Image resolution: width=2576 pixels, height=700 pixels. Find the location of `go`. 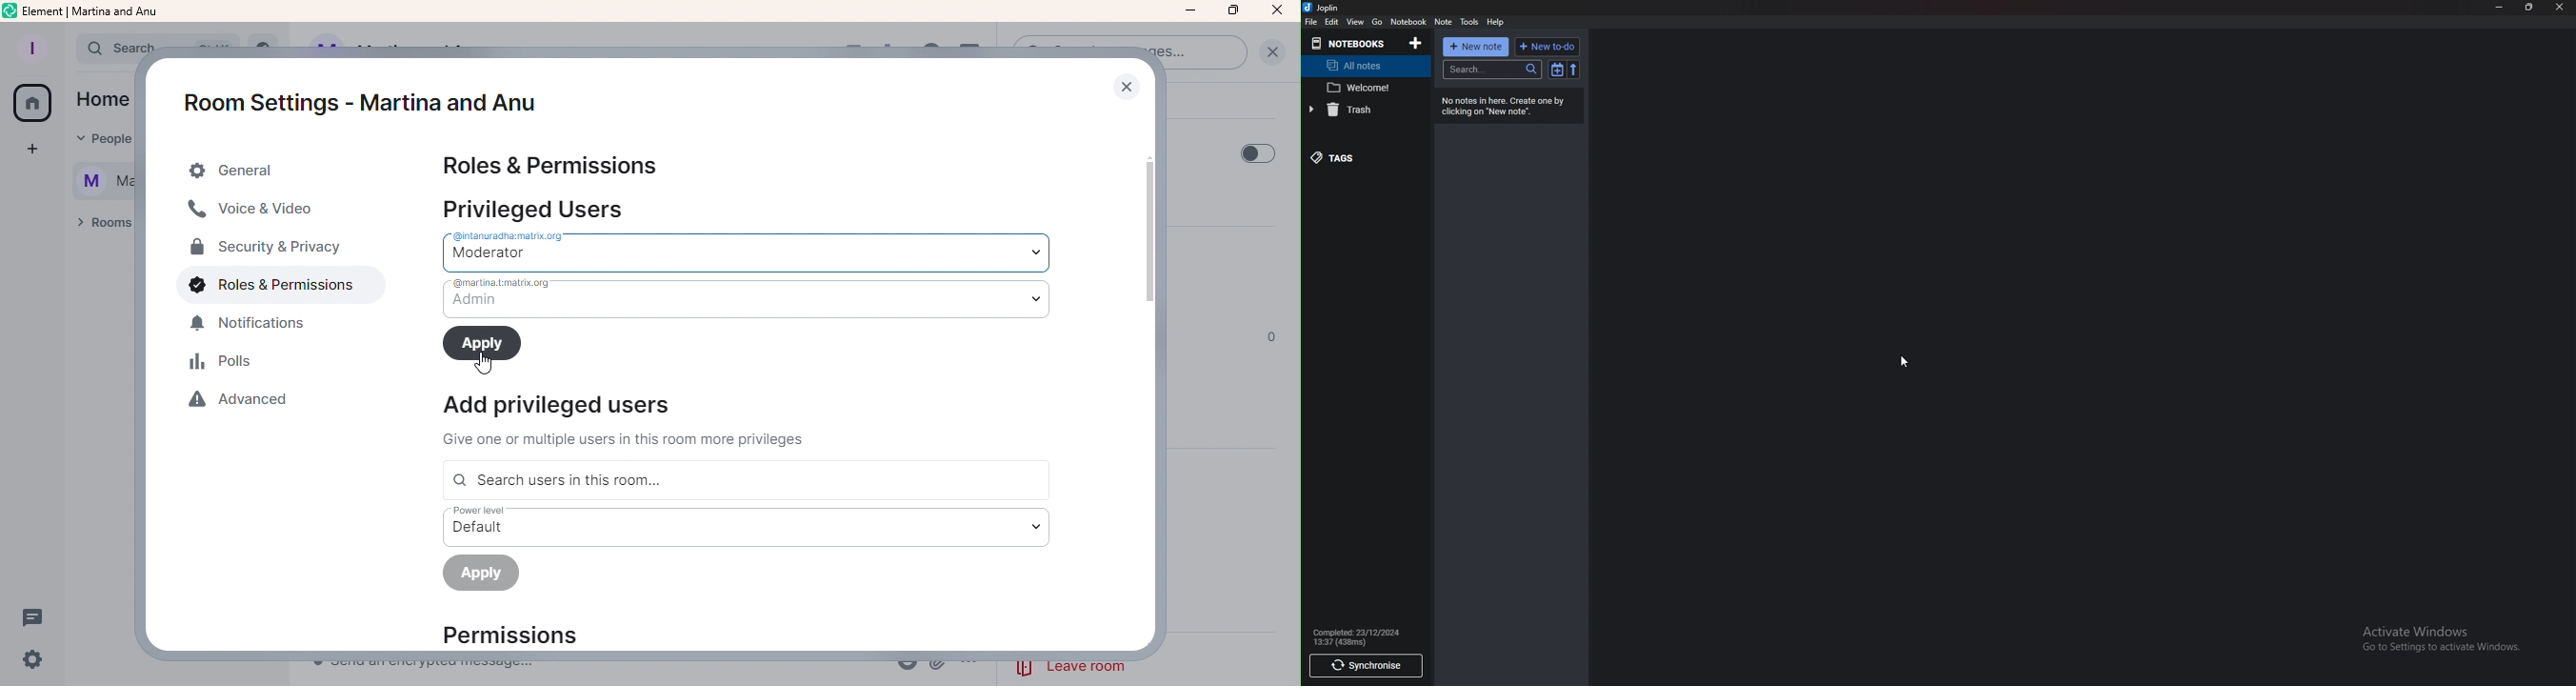

go is located at coordinates (1378, 23).